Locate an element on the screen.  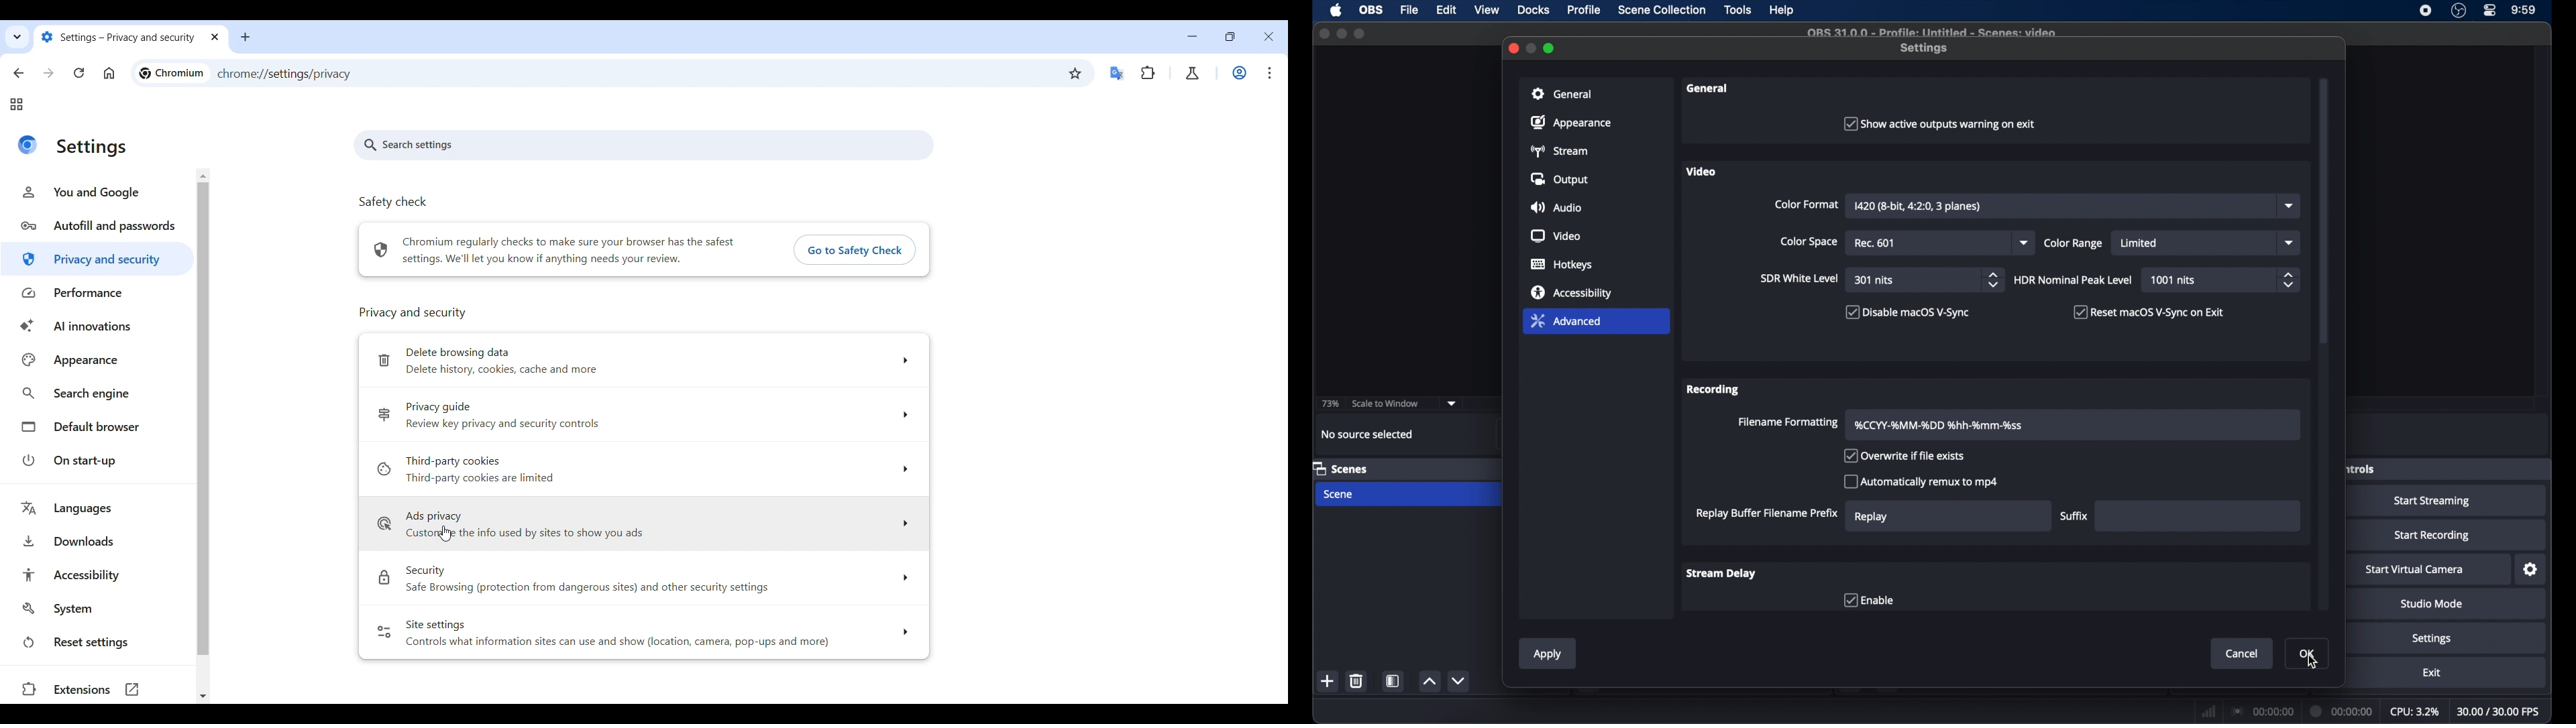
docks is located at coordinates (1534, 10).